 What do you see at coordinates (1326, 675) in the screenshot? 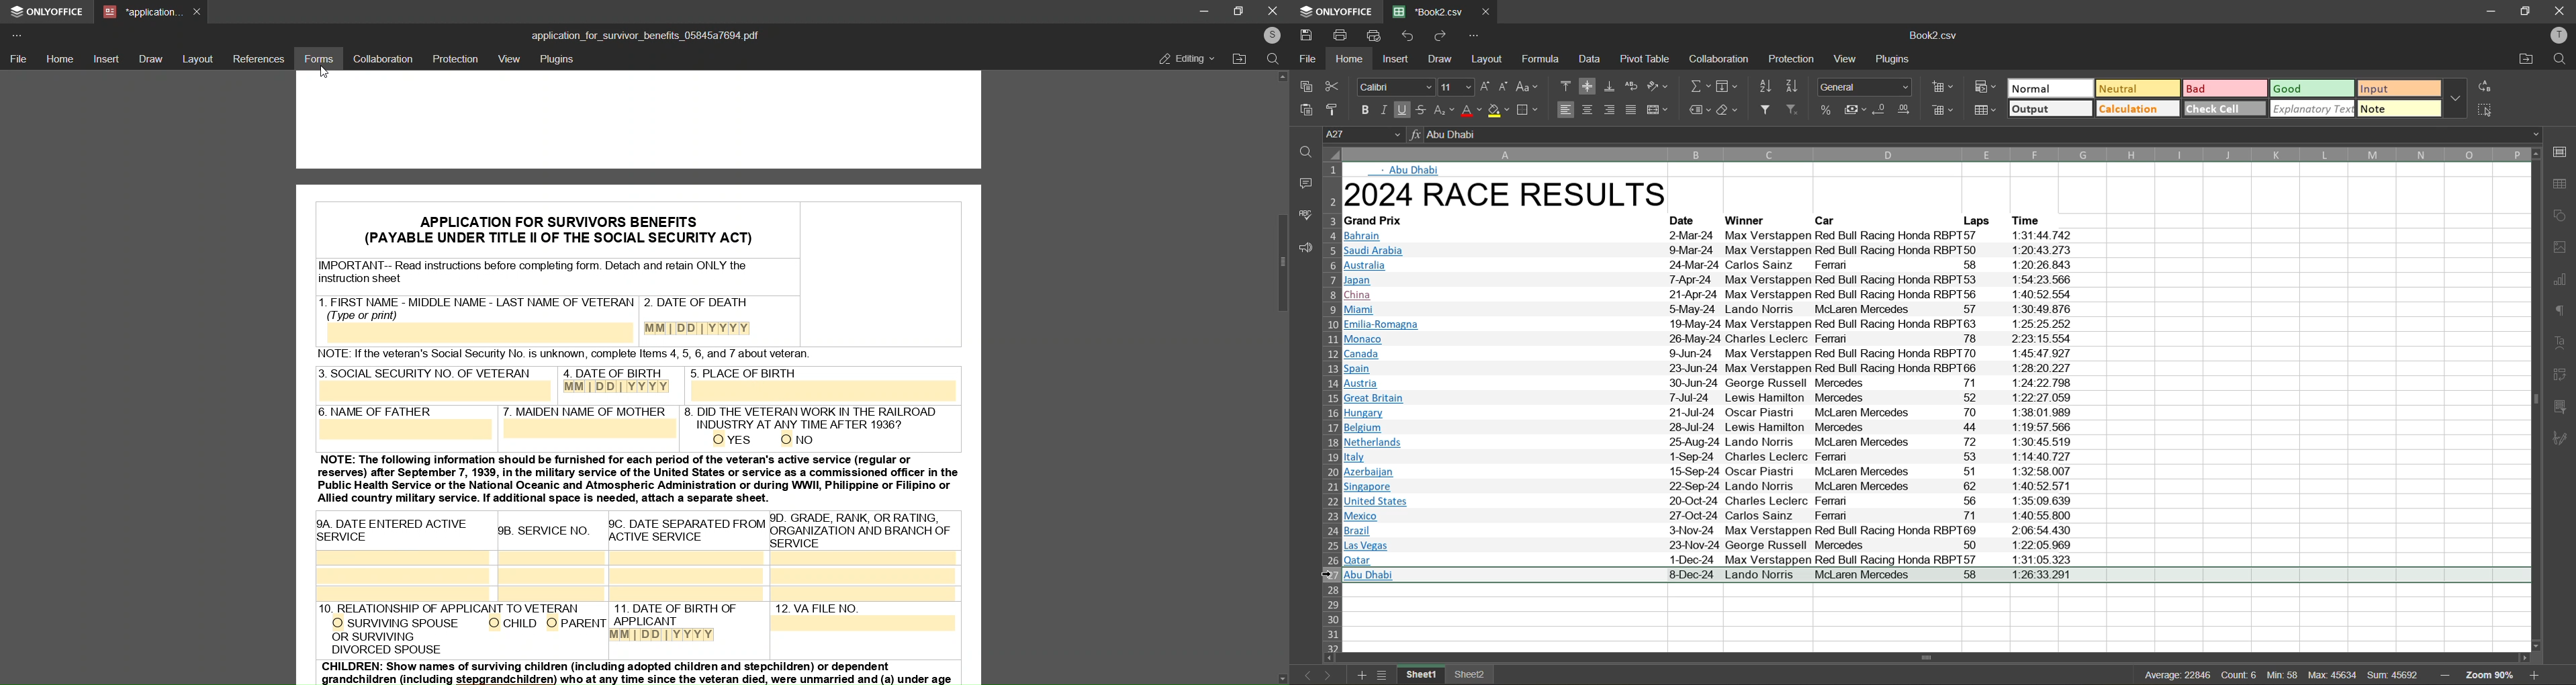
I see `next` at bounding box center [1326, 675].